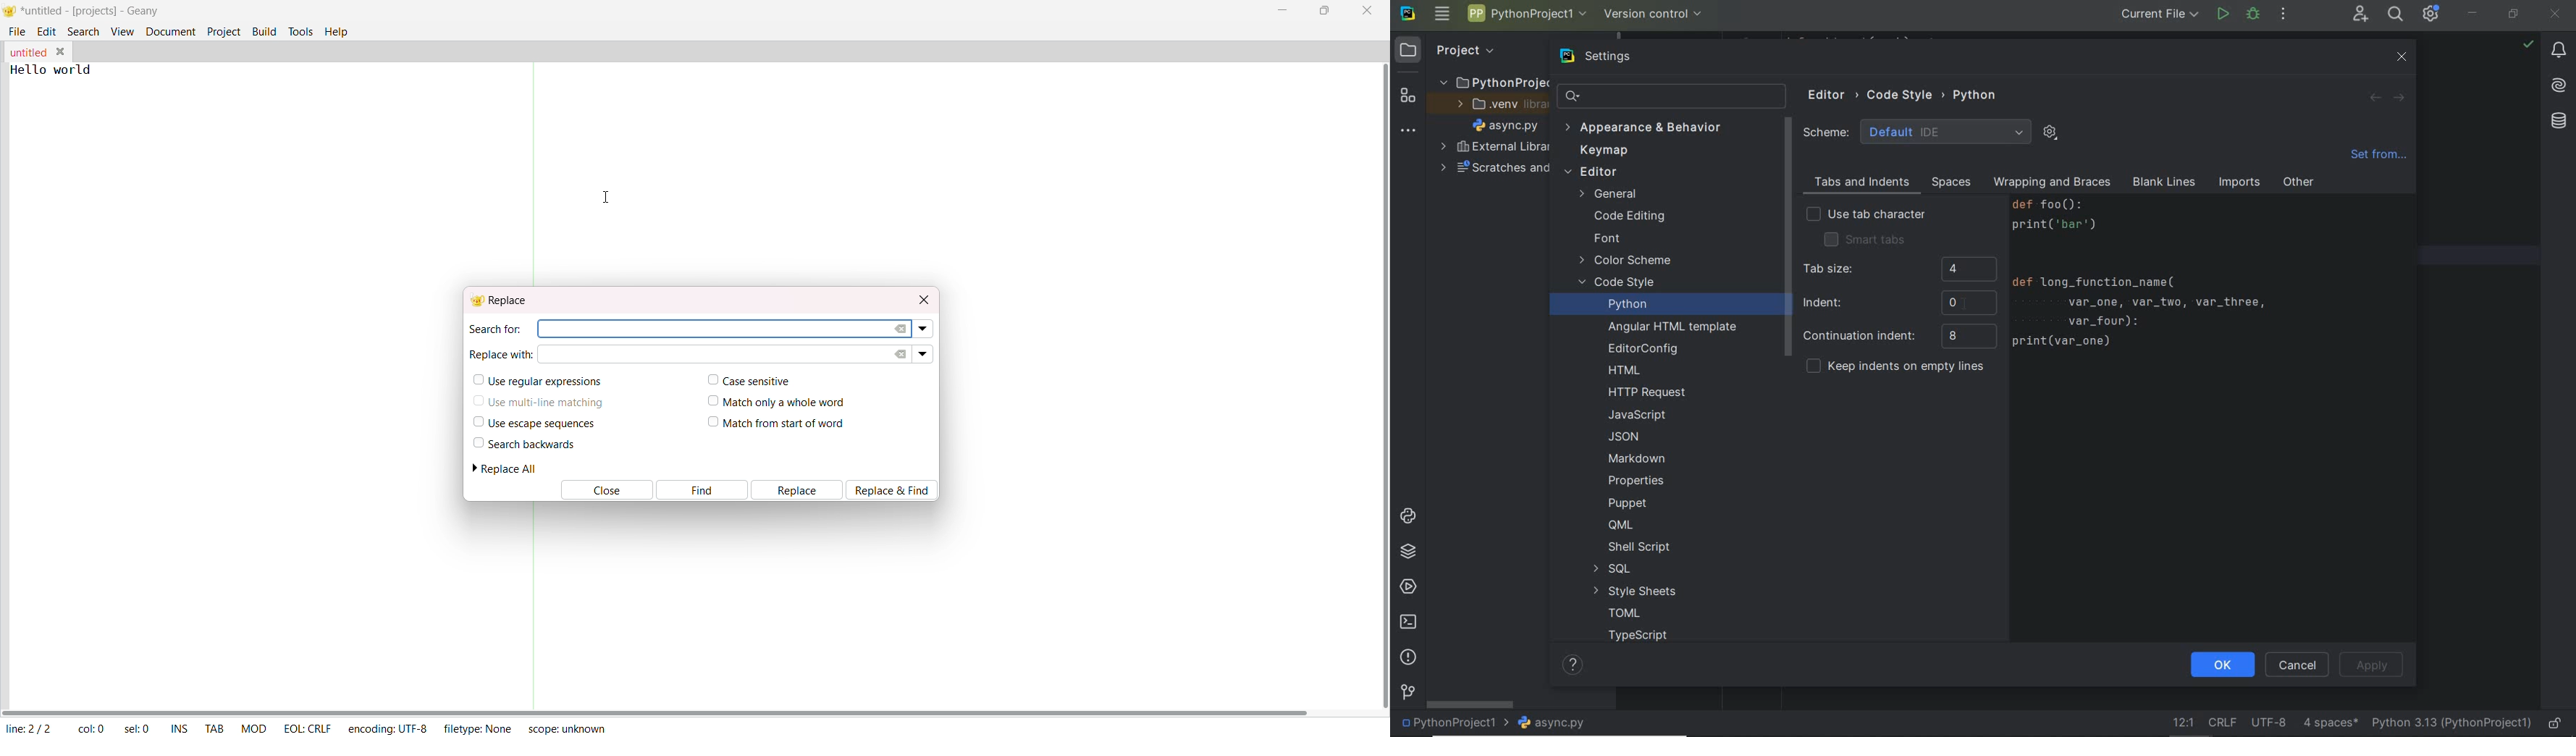  I want to click on database, so click(2556, 123).